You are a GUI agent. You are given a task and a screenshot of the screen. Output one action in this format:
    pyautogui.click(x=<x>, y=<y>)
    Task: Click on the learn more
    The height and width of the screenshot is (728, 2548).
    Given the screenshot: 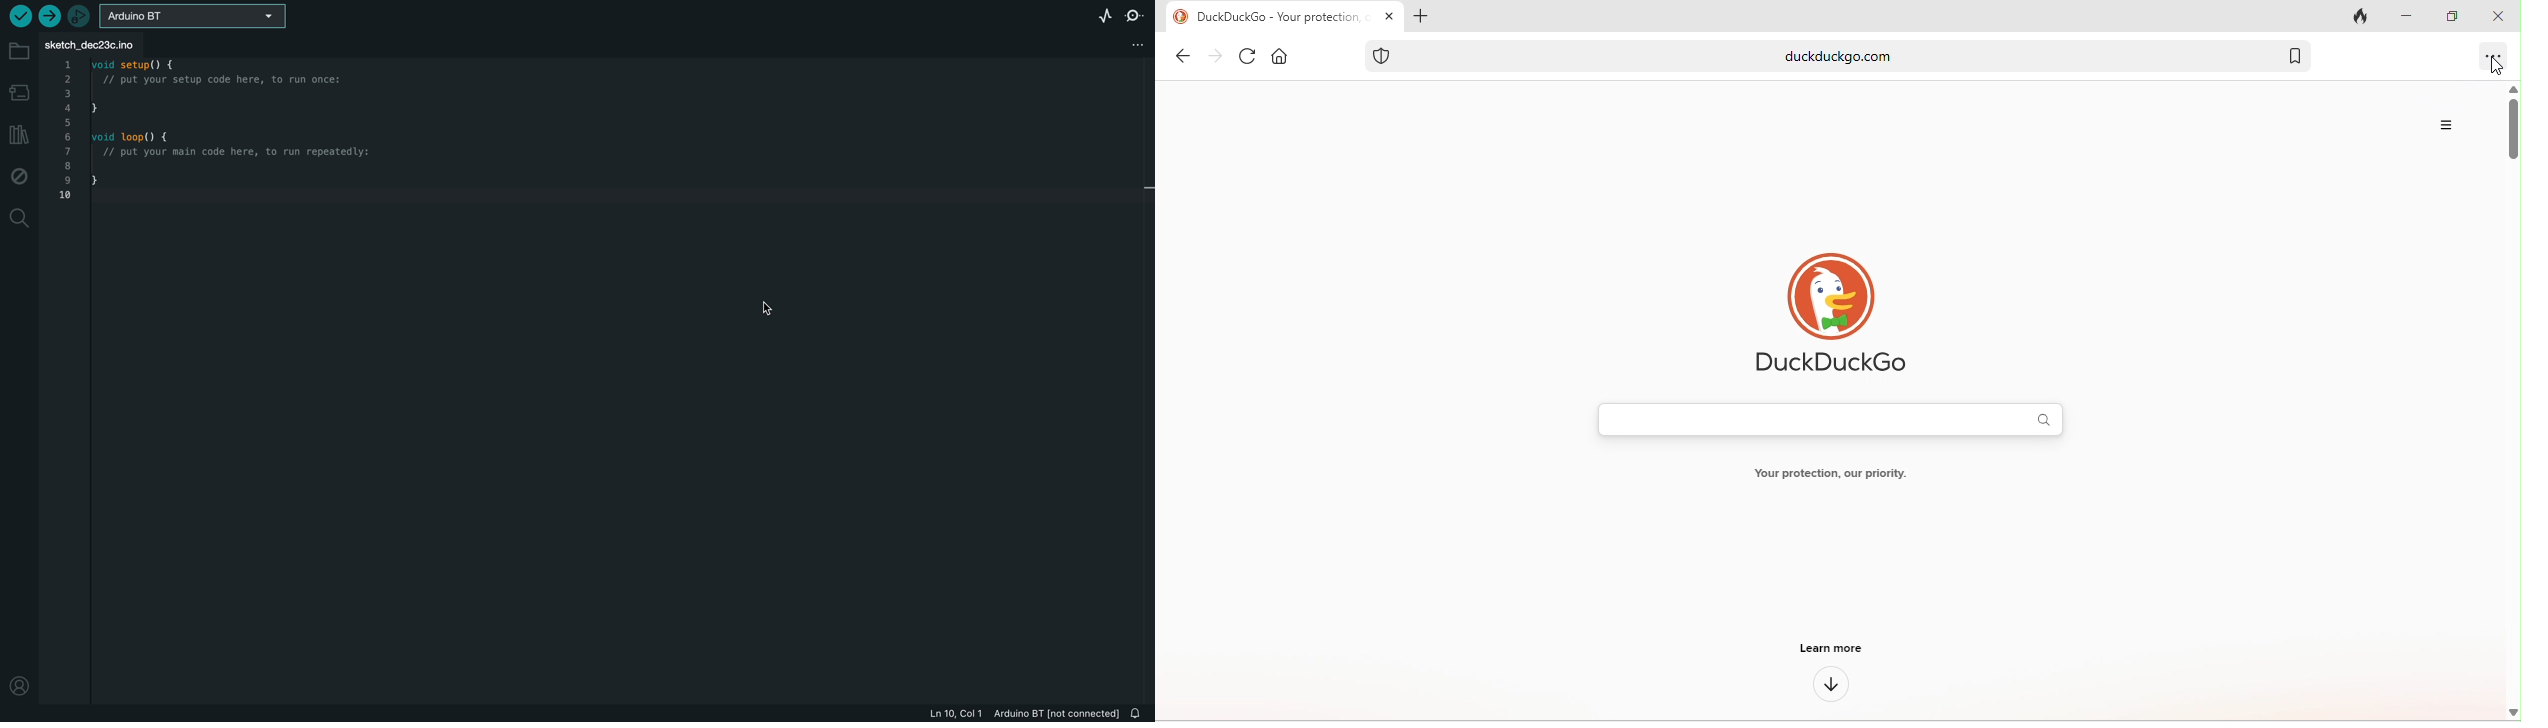 What is the action you would take?
    pyautogui.click(x=1840, y=647)
    